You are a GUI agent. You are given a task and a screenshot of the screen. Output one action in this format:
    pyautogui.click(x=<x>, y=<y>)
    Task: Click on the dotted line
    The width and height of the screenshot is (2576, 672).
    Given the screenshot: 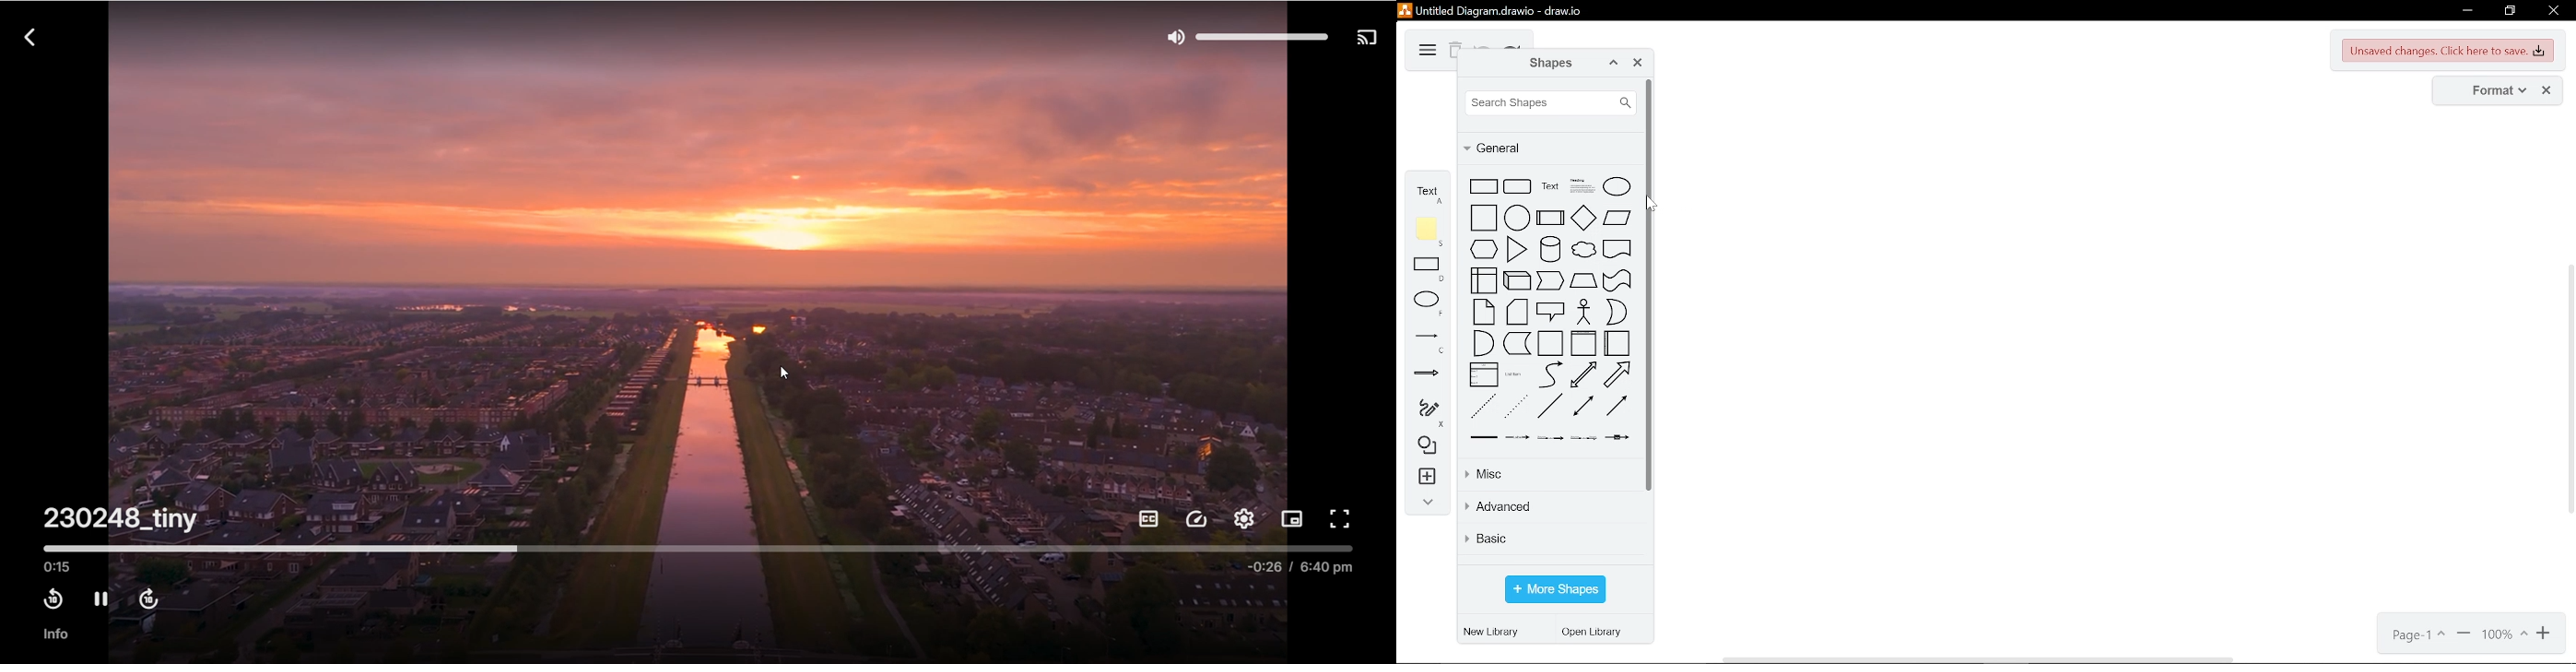 What is the action you would take?
    pyautogui.click(x=1517, y=406)
    